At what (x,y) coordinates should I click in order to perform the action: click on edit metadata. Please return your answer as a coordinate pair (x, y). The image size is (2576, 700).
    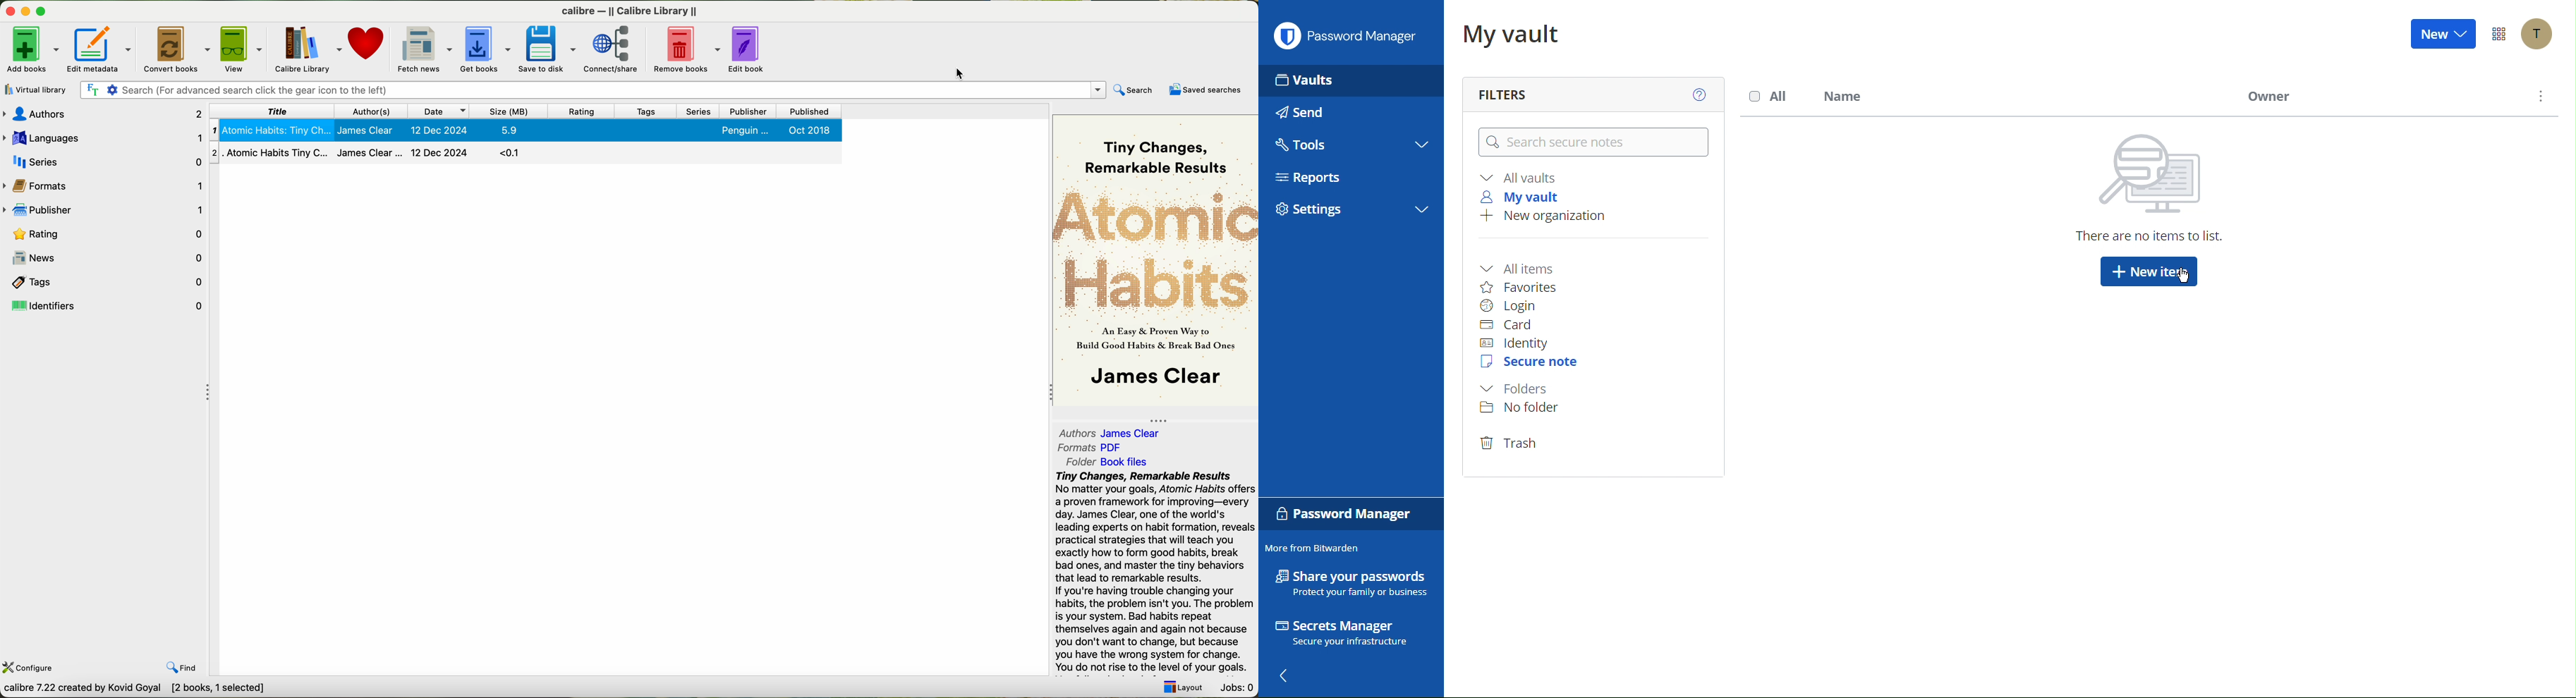
    Looking at the image, I should click on (99, 48).